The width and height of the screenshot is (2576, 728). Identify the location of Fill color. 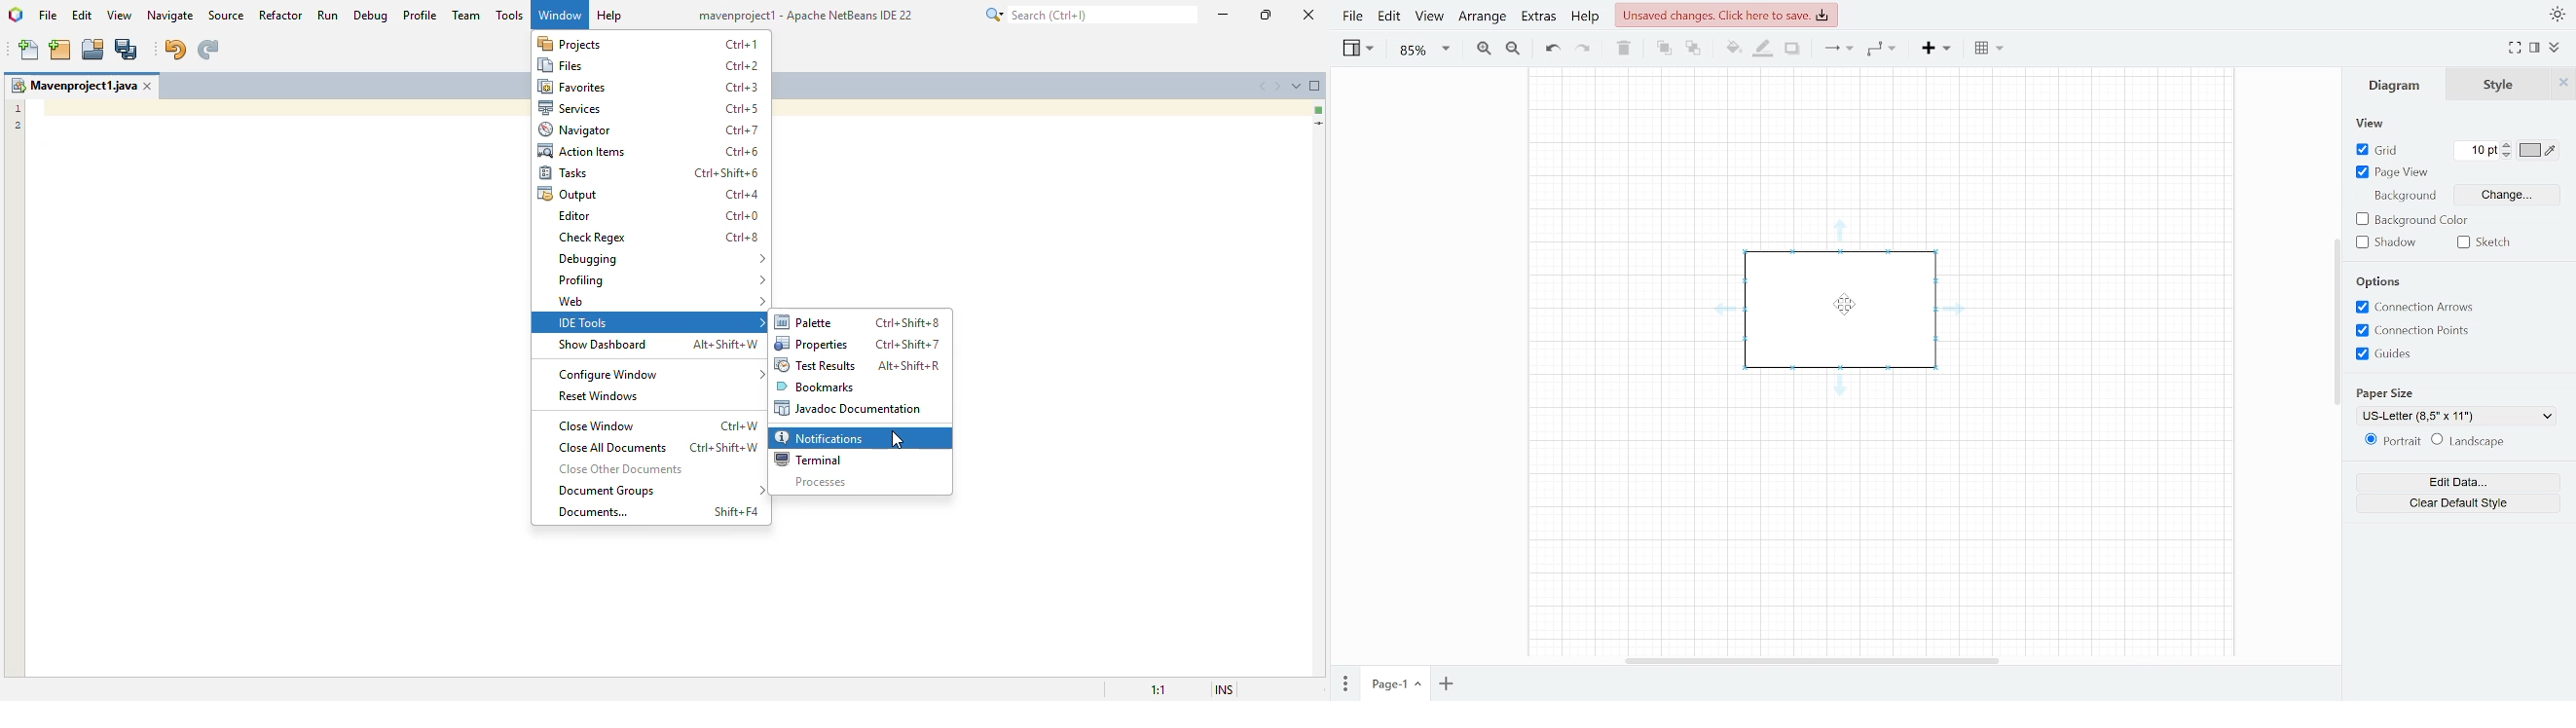
(1733, 50).